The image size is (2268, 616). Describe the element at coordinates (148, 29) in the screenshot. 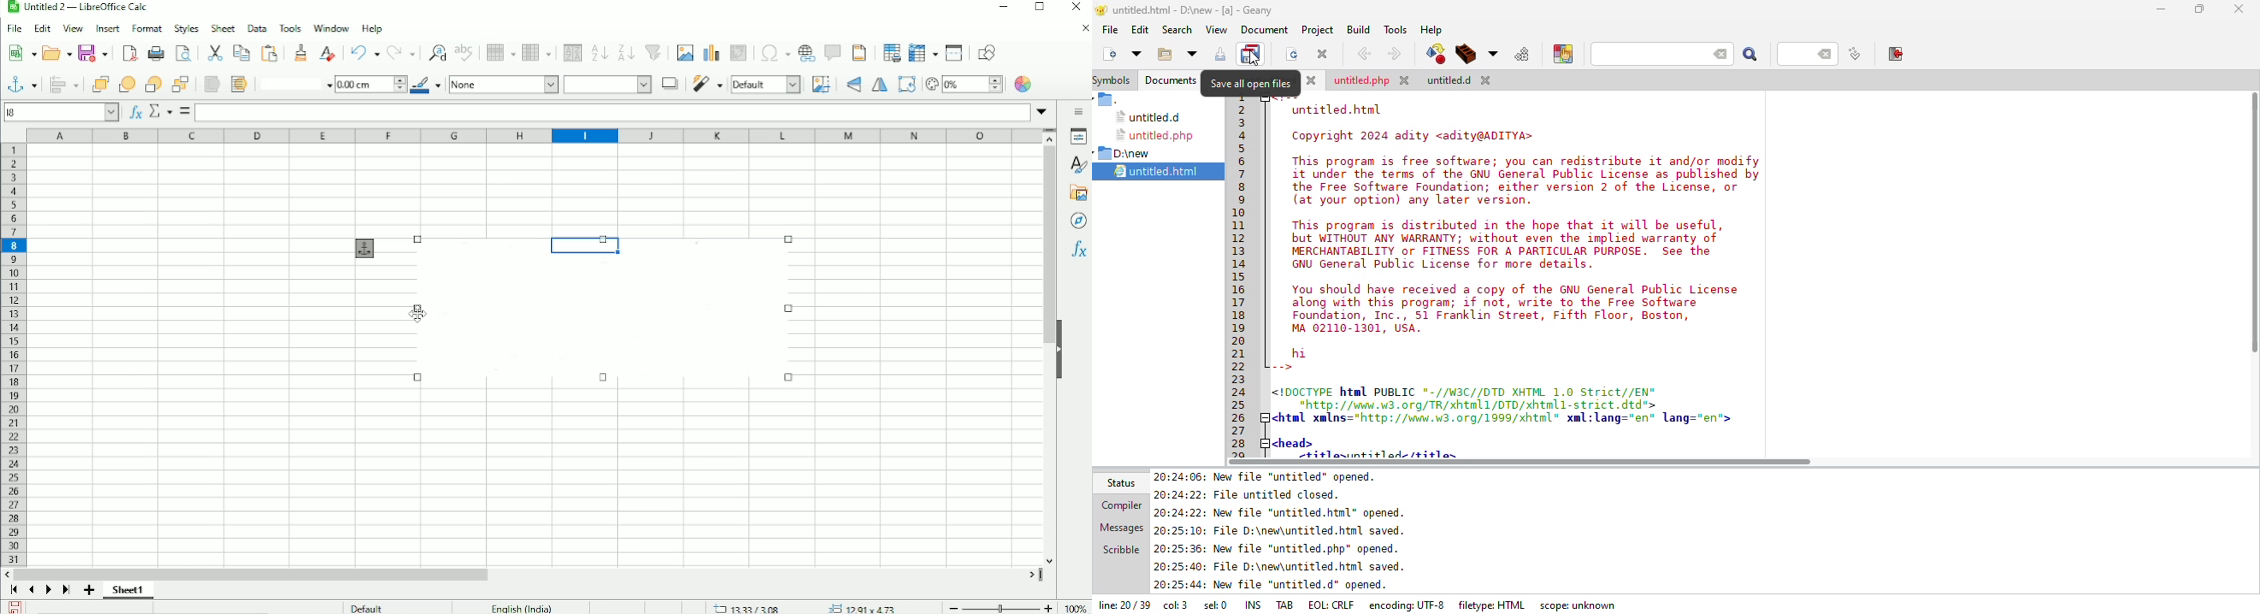

I see `Format` at that location.